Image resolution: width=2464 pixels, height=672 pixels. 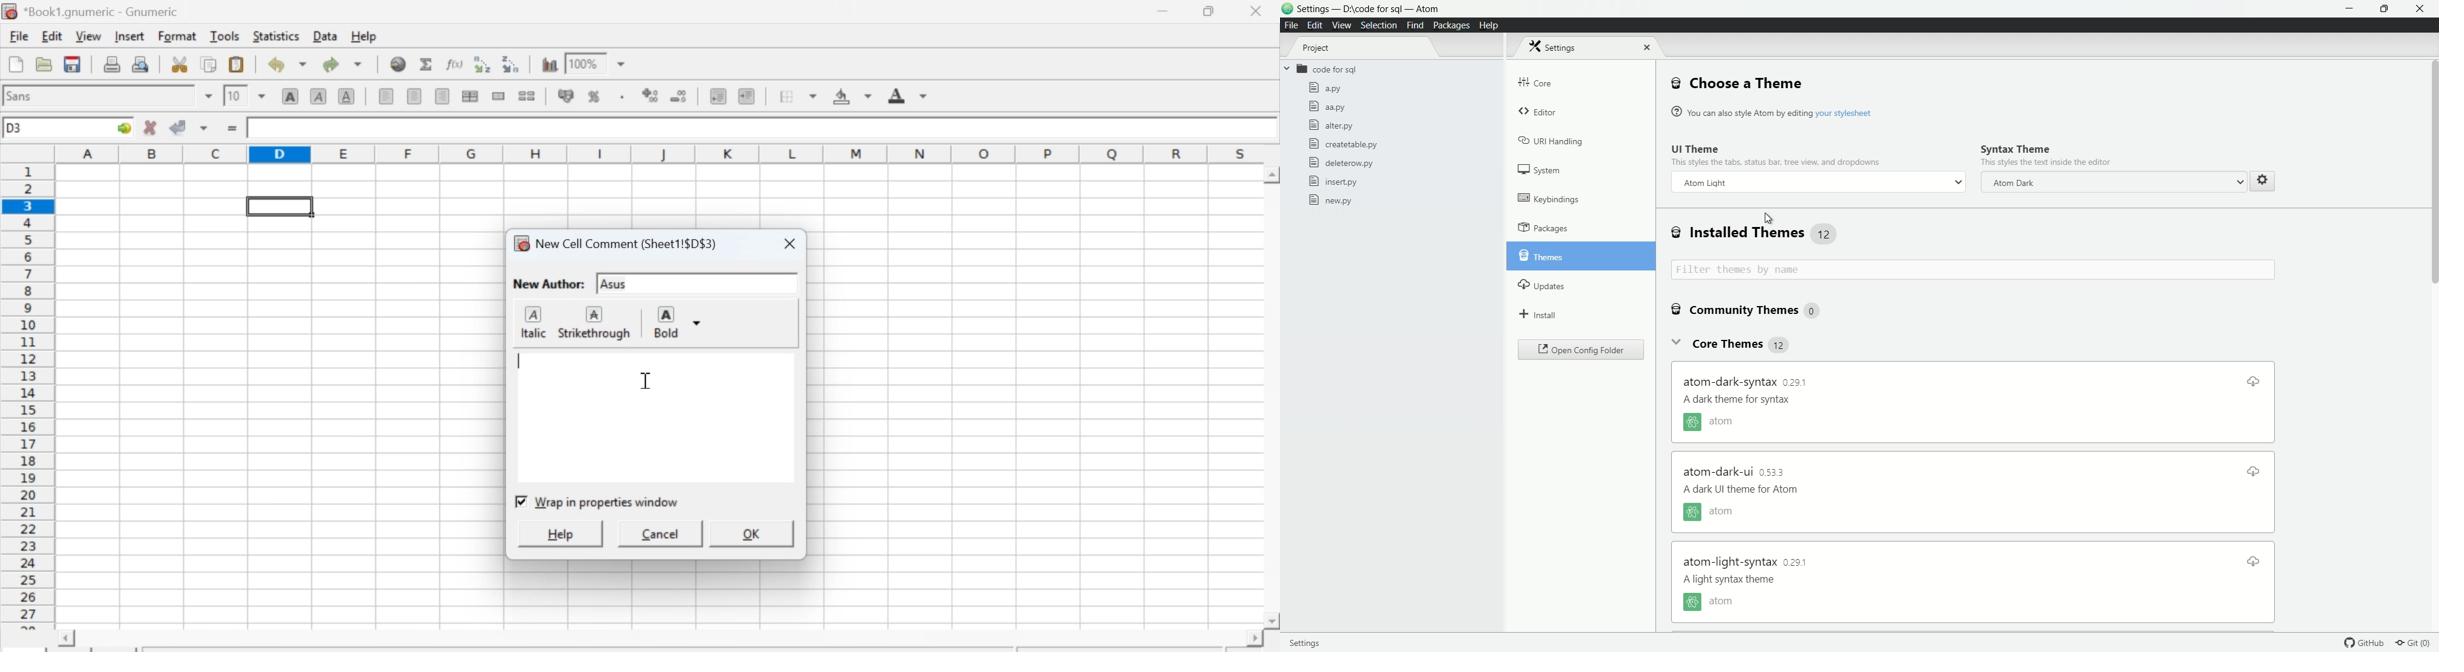 What do you see at coordinates (1754, 233) in the screenshot?
I see `installed themes` at bounding box center [1754, 233].